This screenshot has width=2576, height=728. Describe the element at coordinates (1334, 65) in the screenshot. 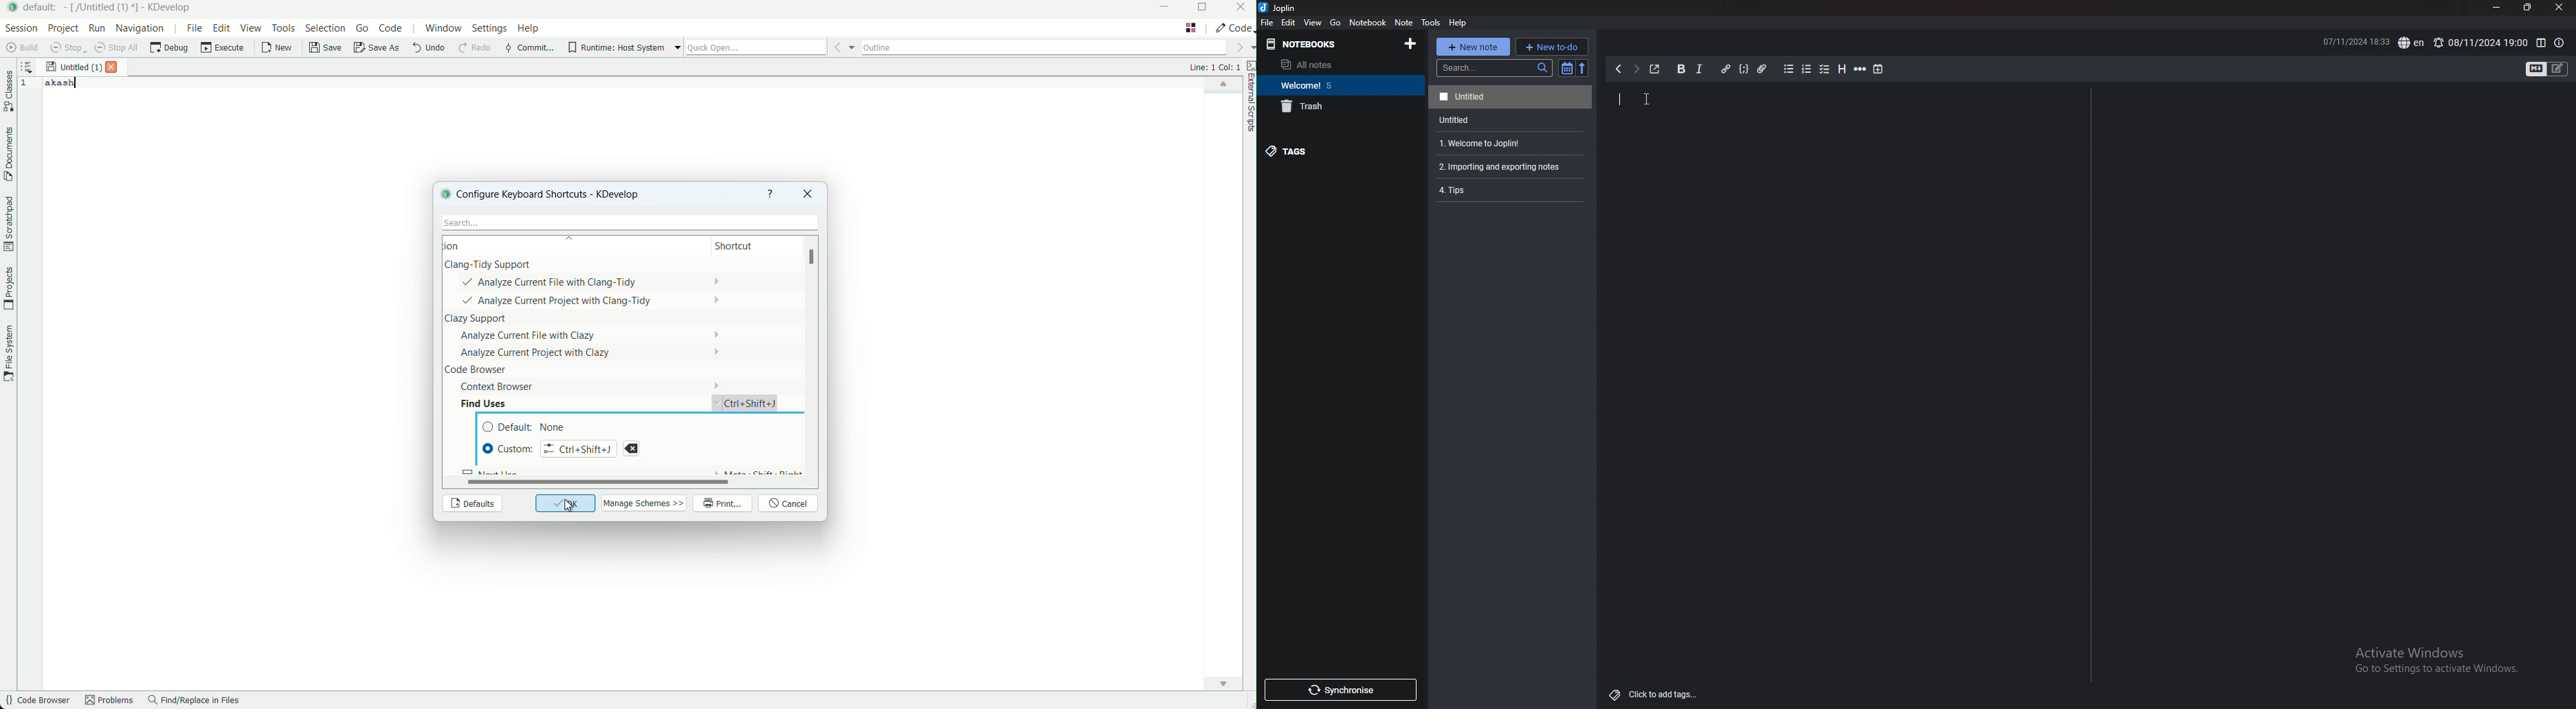

I see `all notes` at that location.